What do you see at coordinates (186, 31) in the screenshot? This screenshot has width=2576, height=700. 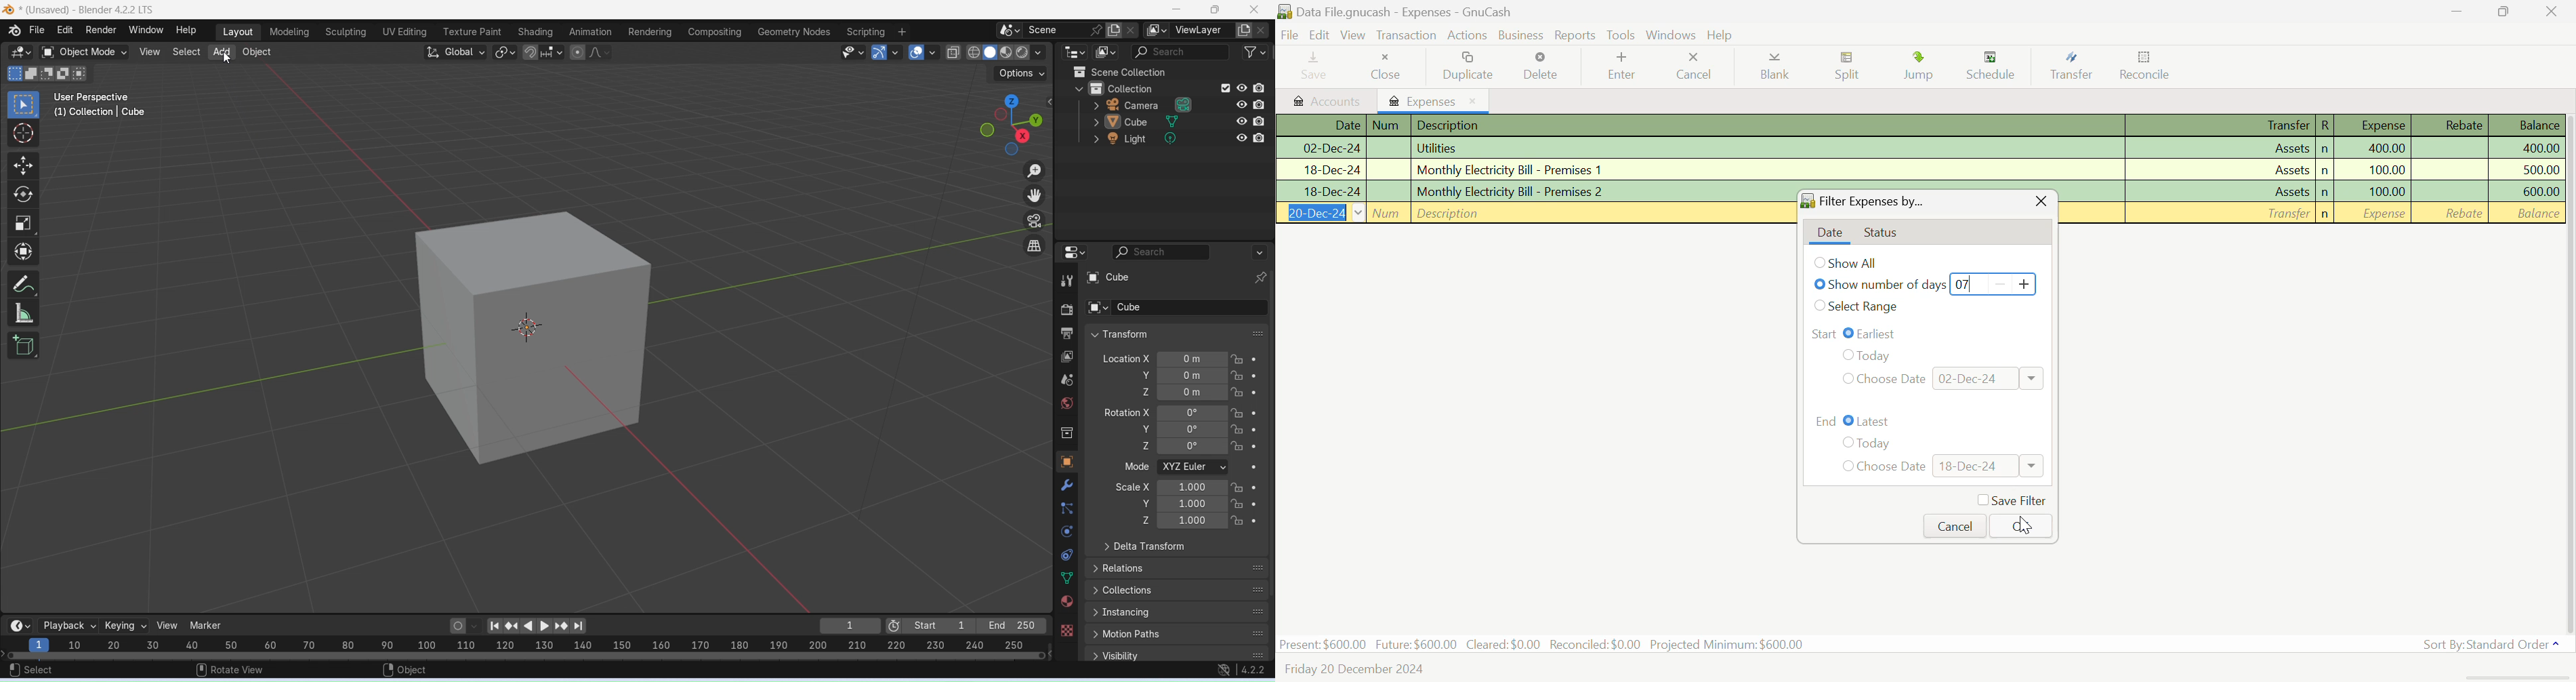 I see `Help` at bounding box center [186, 31].